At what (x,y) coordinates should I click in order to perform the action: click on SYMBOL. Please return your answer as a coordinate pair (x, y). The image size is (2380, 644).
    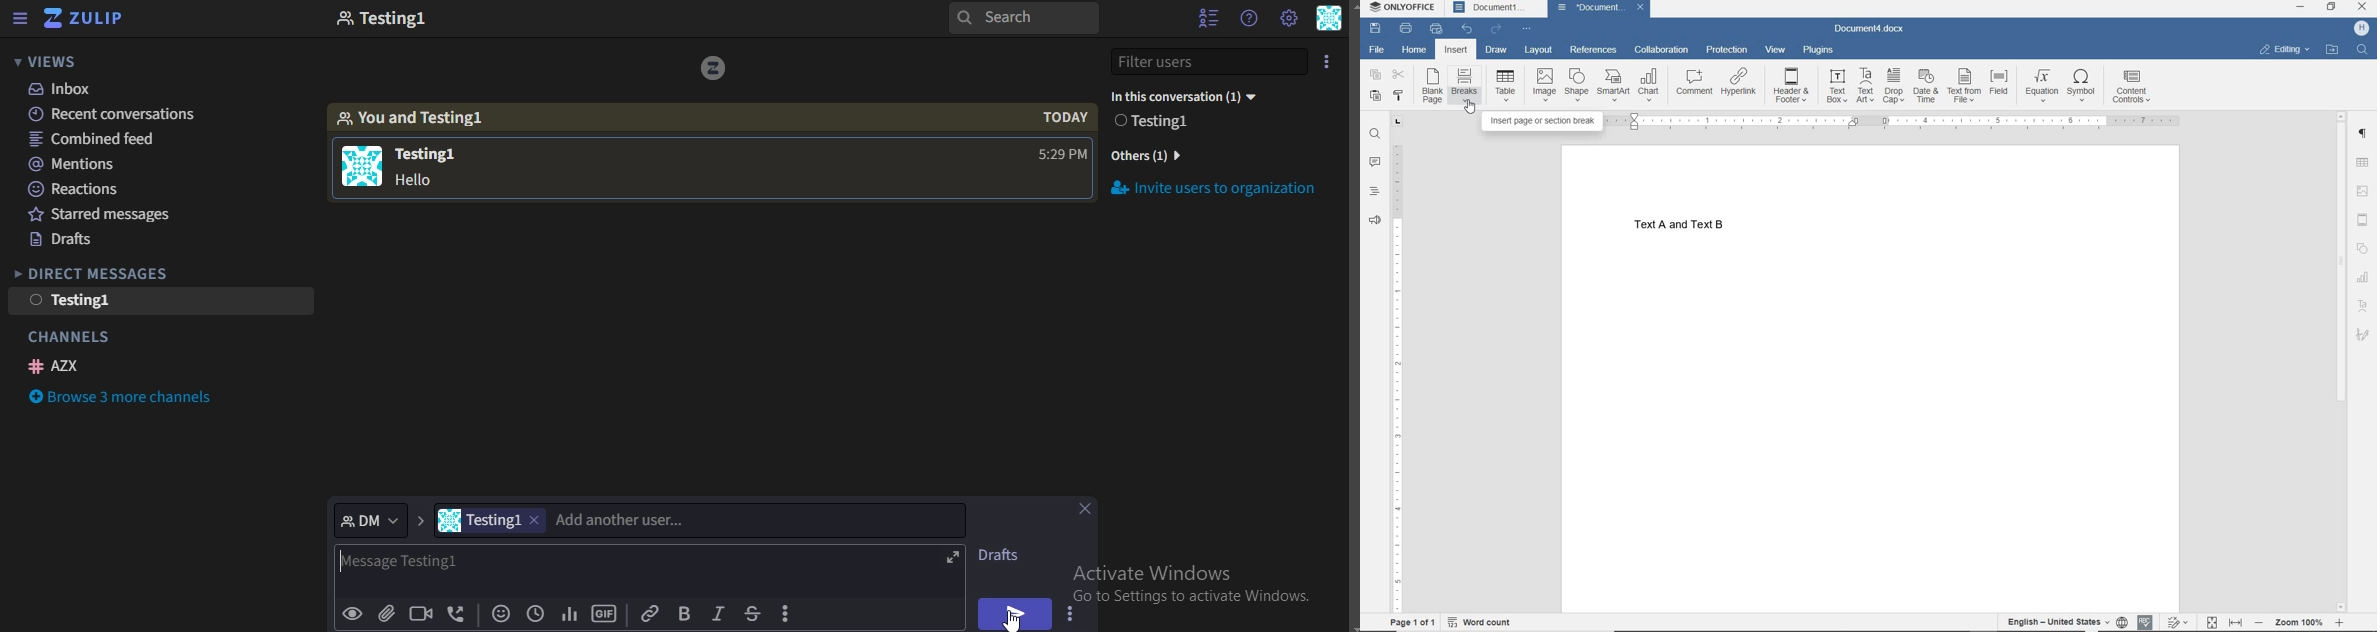
    Looking at the image, I should click on (2084, 86).